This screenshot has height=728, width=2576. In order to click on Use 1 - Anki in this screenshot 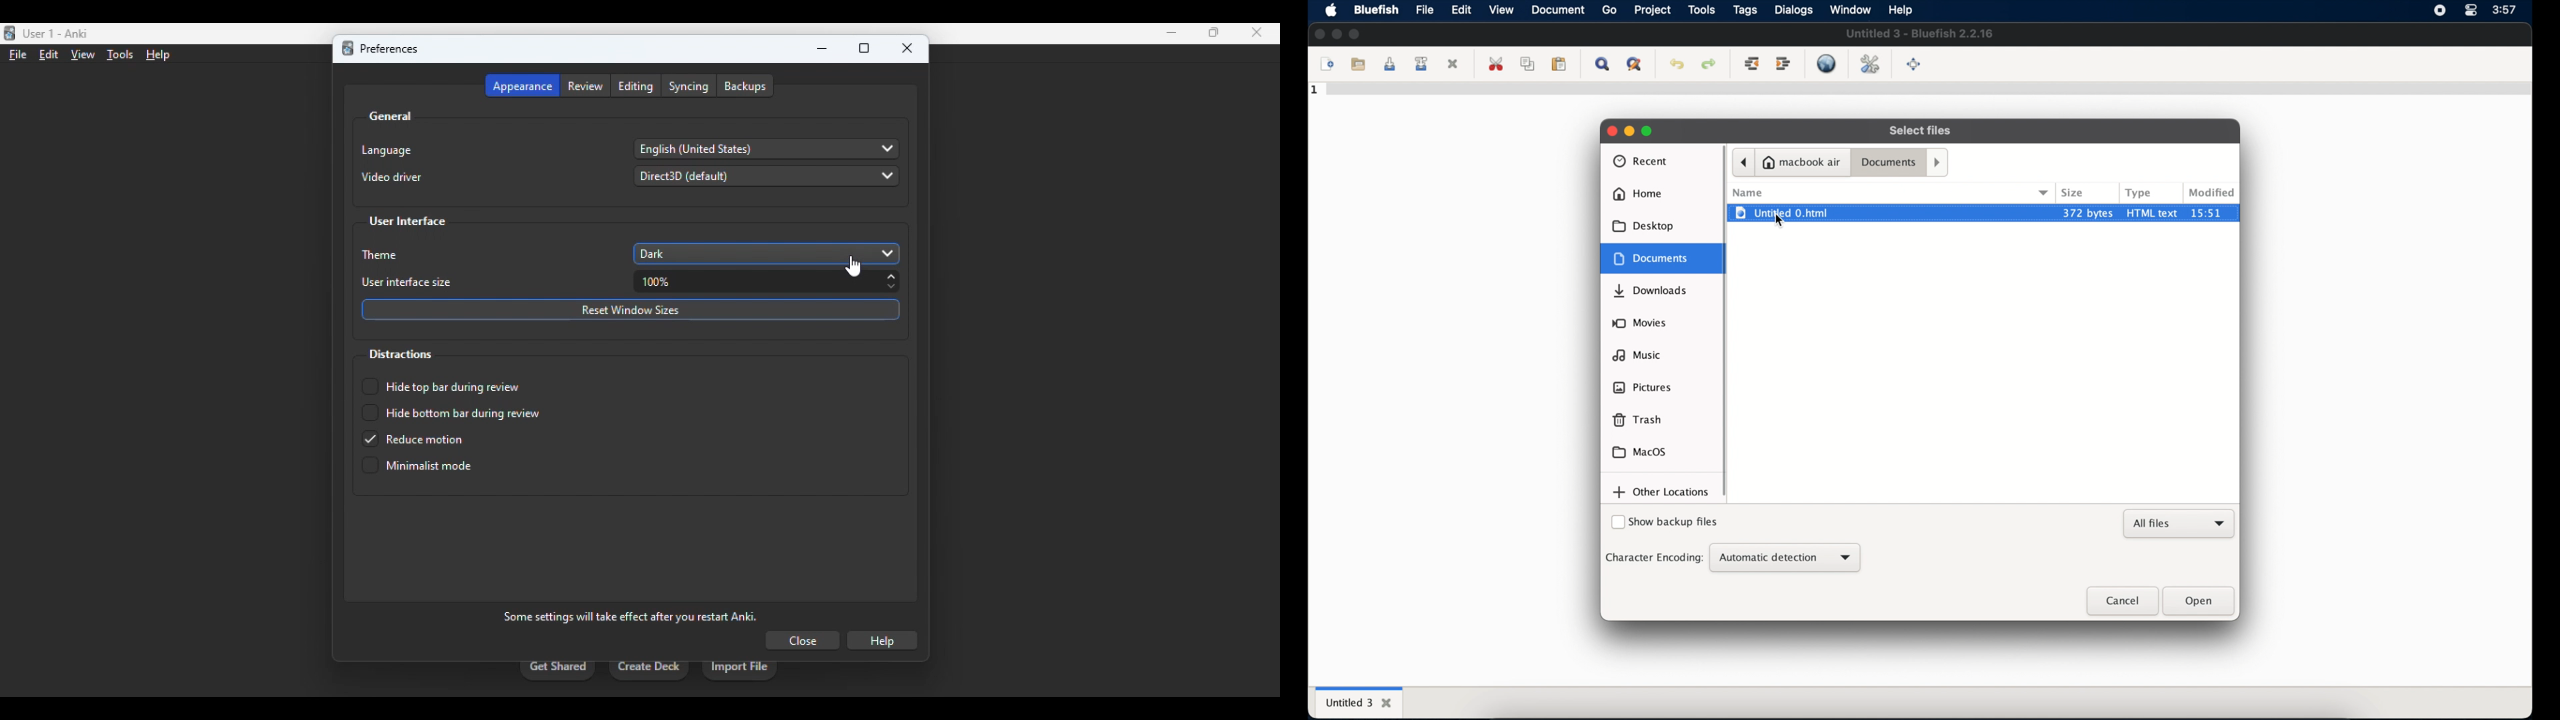, I will do `click(55, 34)`.